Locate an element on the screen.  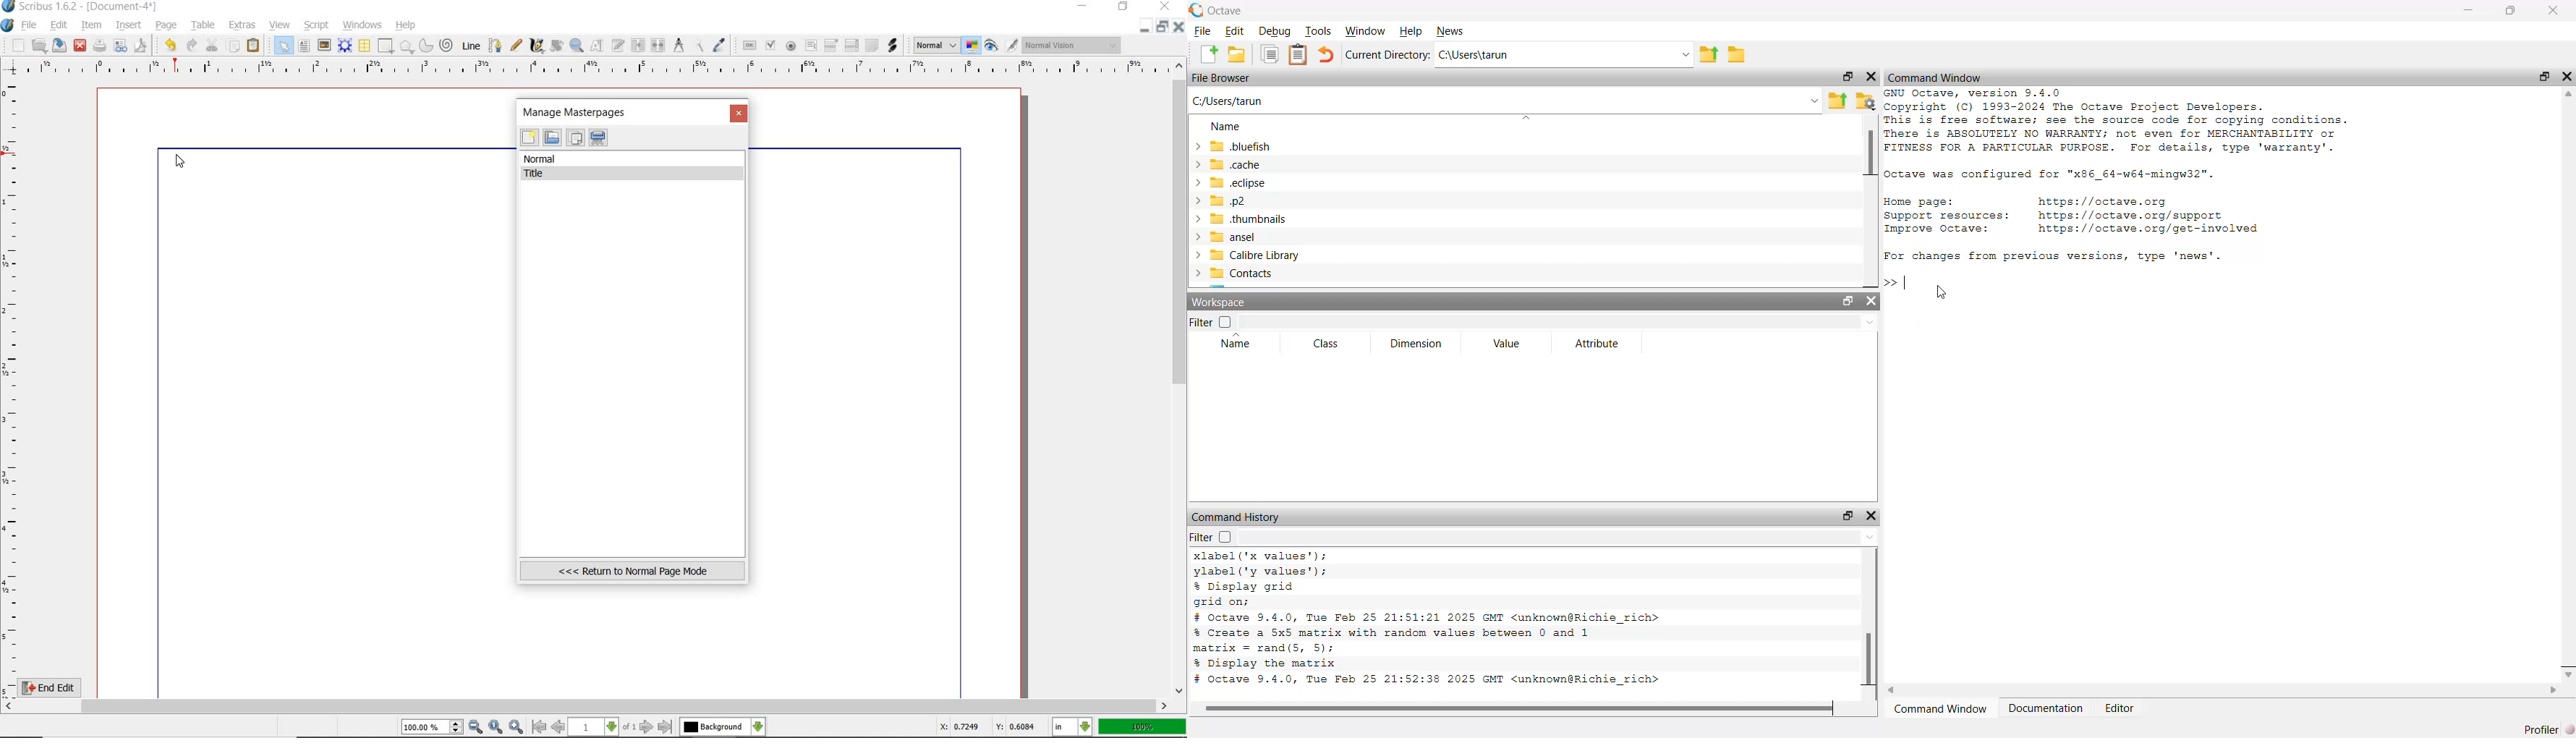
zoom in or zoom out is located at coordinates (577, 45).